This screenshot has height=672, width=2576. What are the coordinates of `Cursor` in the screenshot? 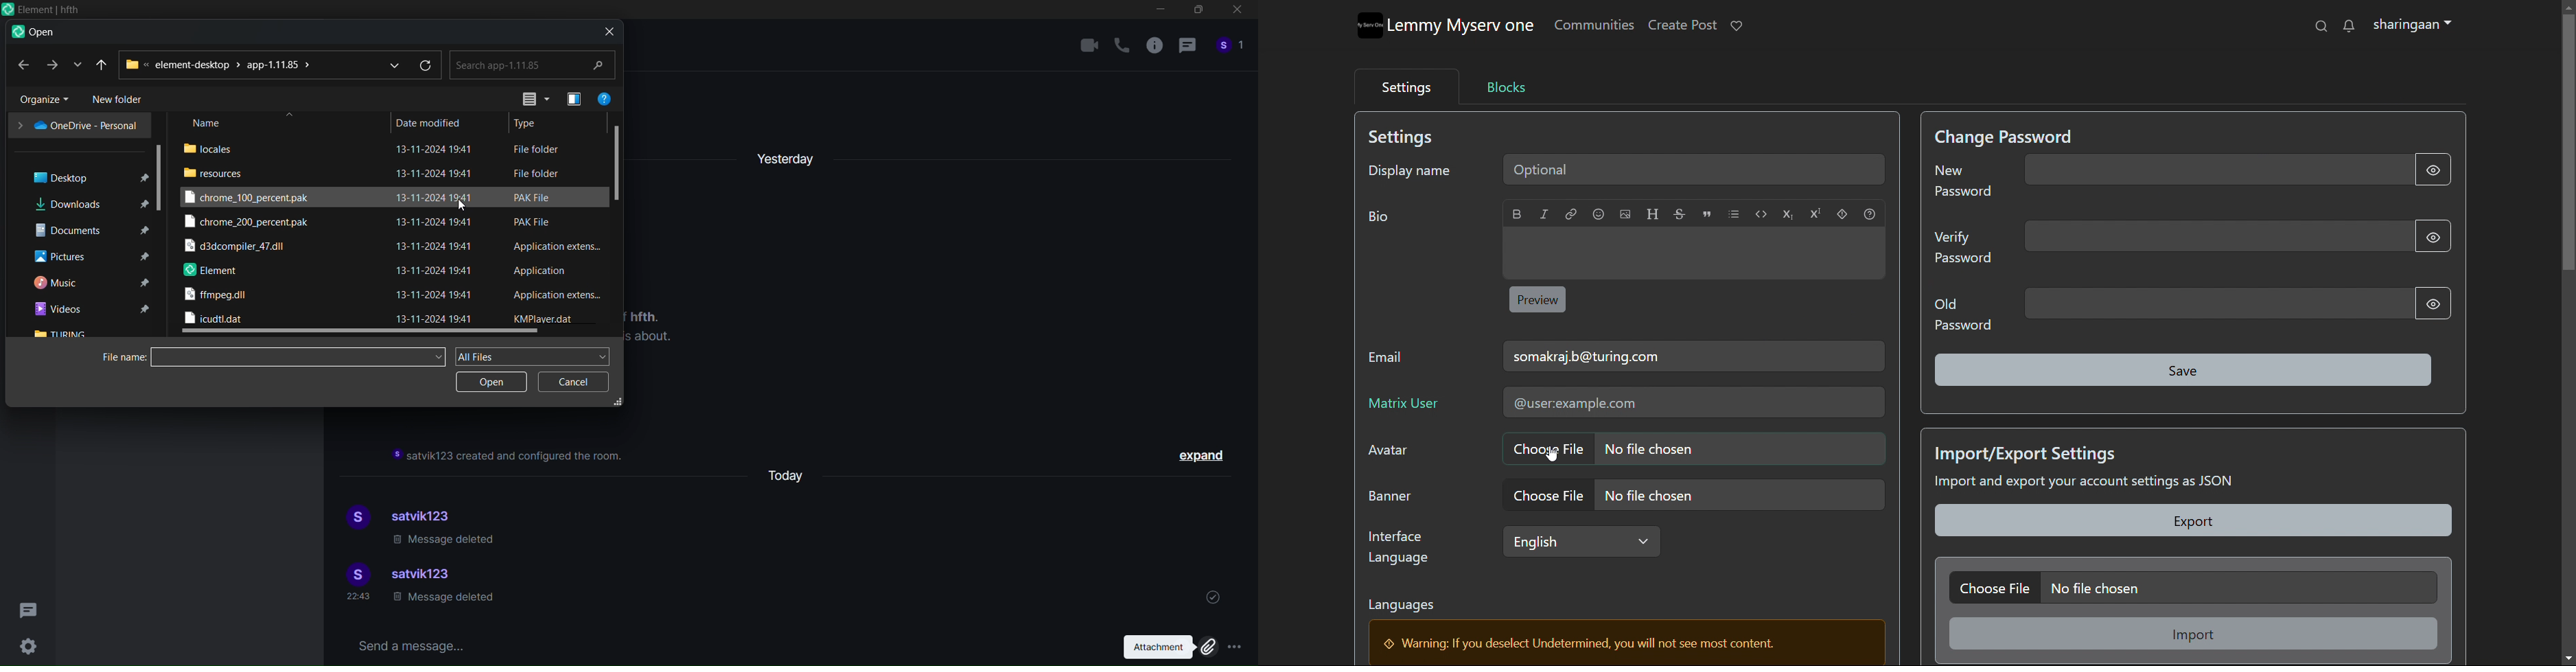 It's located at (465, 207).